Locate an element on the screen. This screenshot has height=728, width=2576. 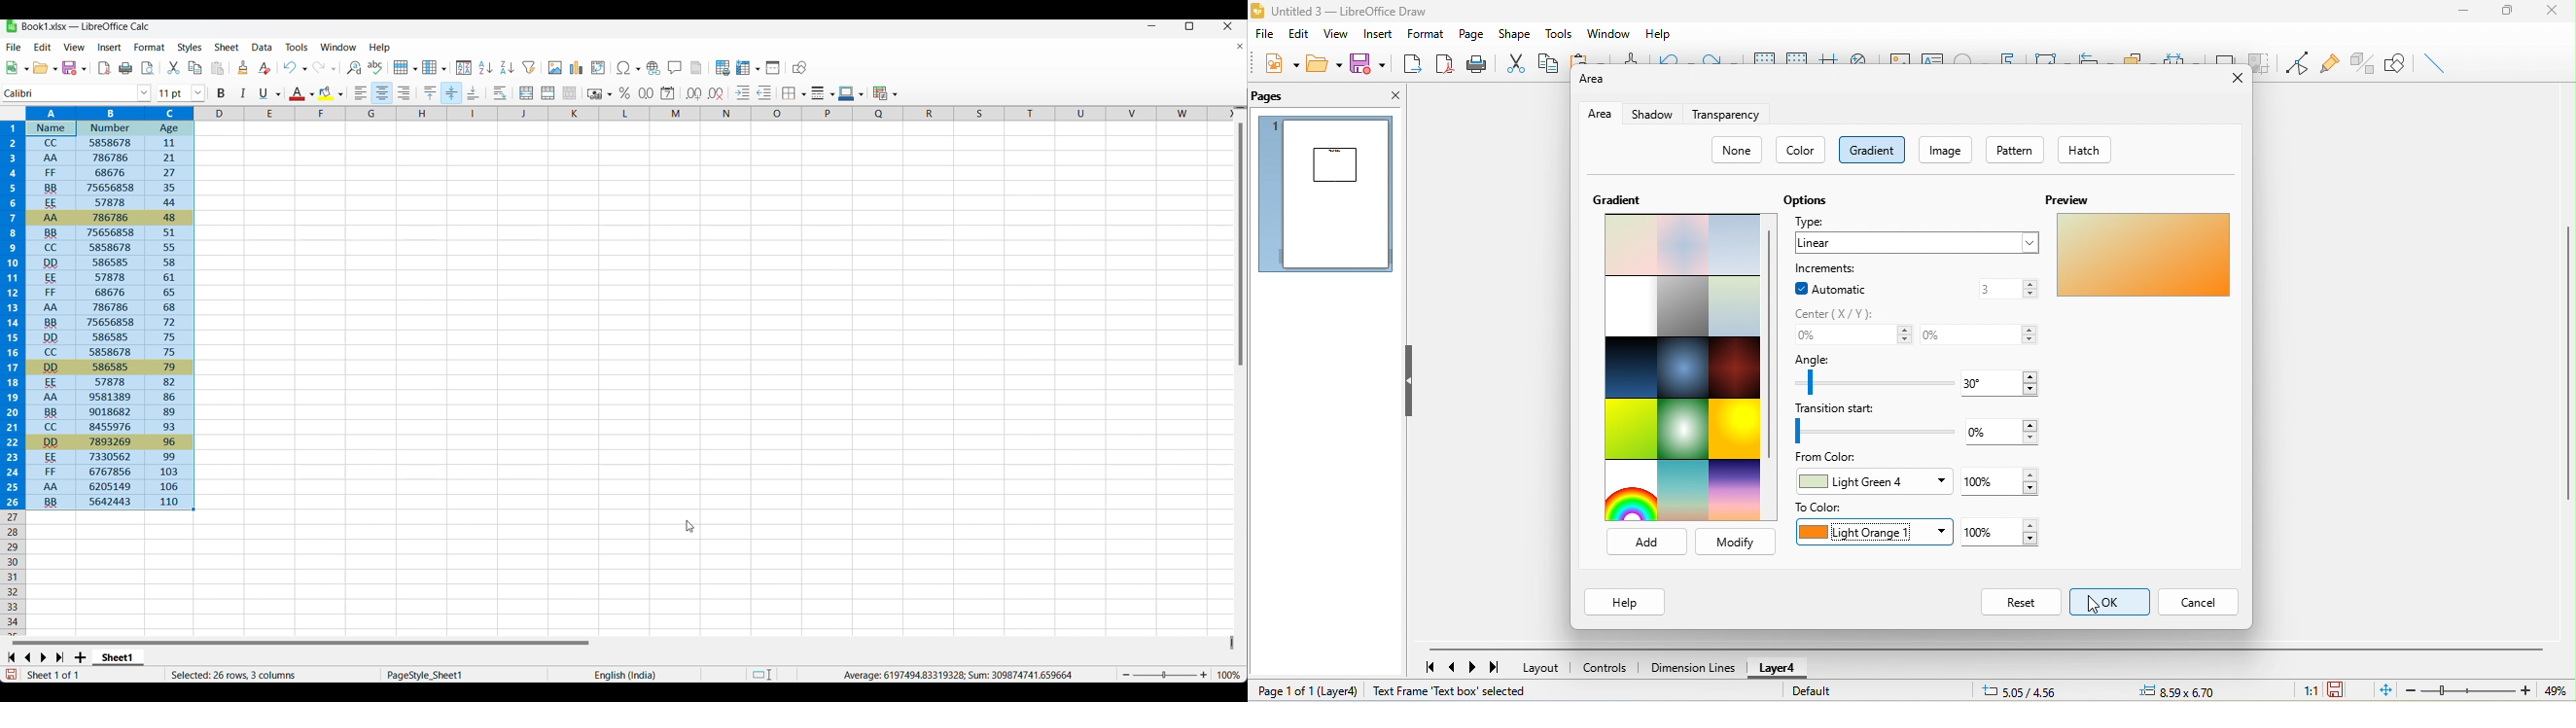
shape is located at coordinates (1513, 32).